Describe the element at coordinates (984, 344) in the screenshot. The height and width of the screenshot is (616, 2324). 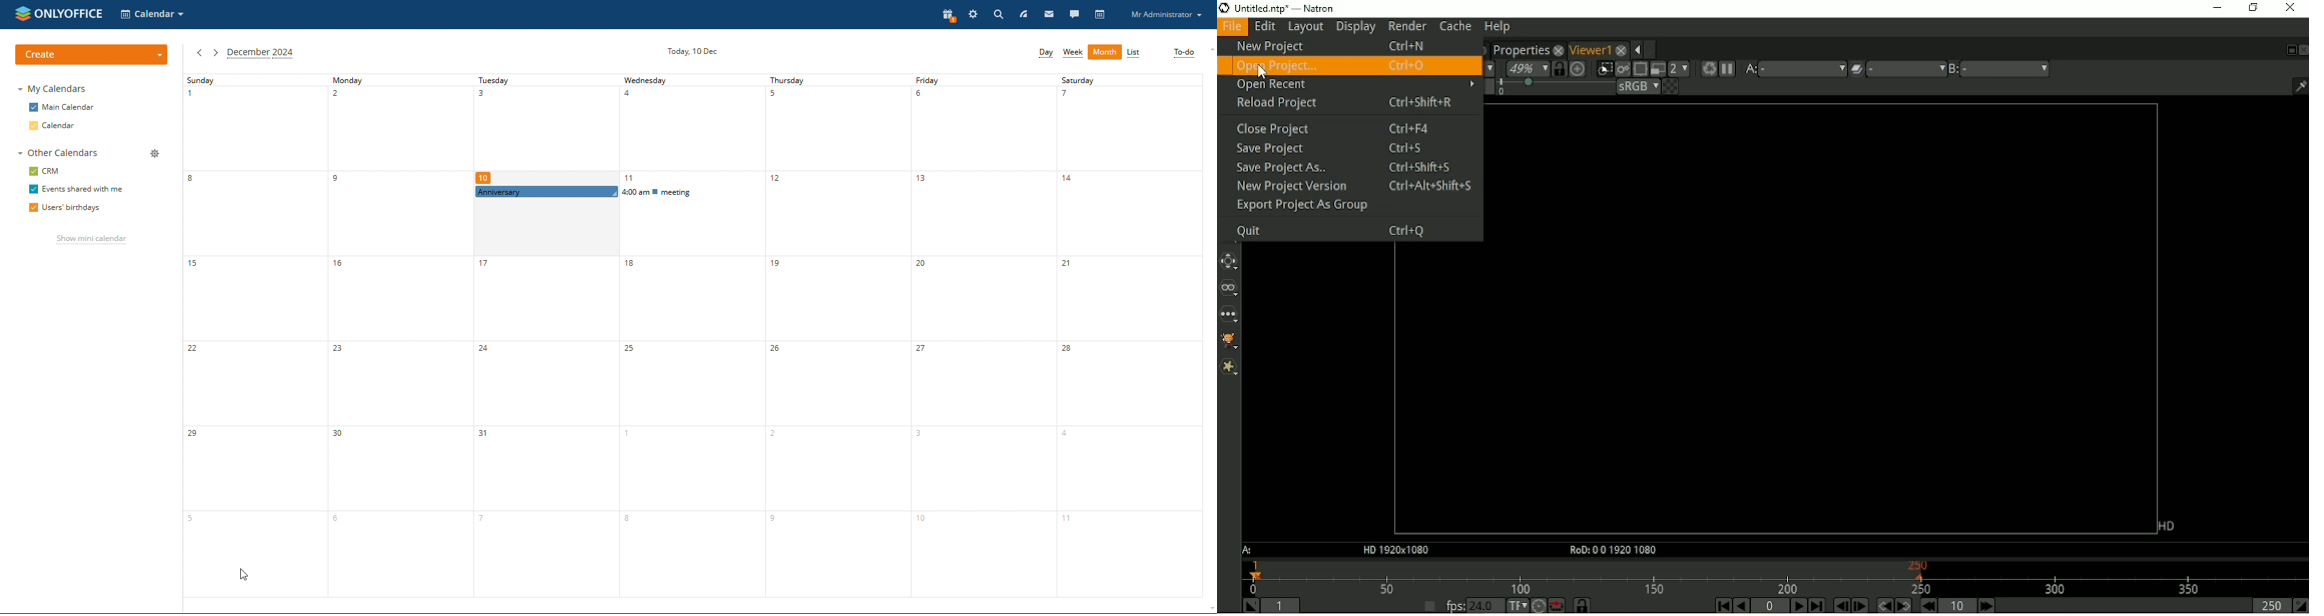
I see `friday` at that location.